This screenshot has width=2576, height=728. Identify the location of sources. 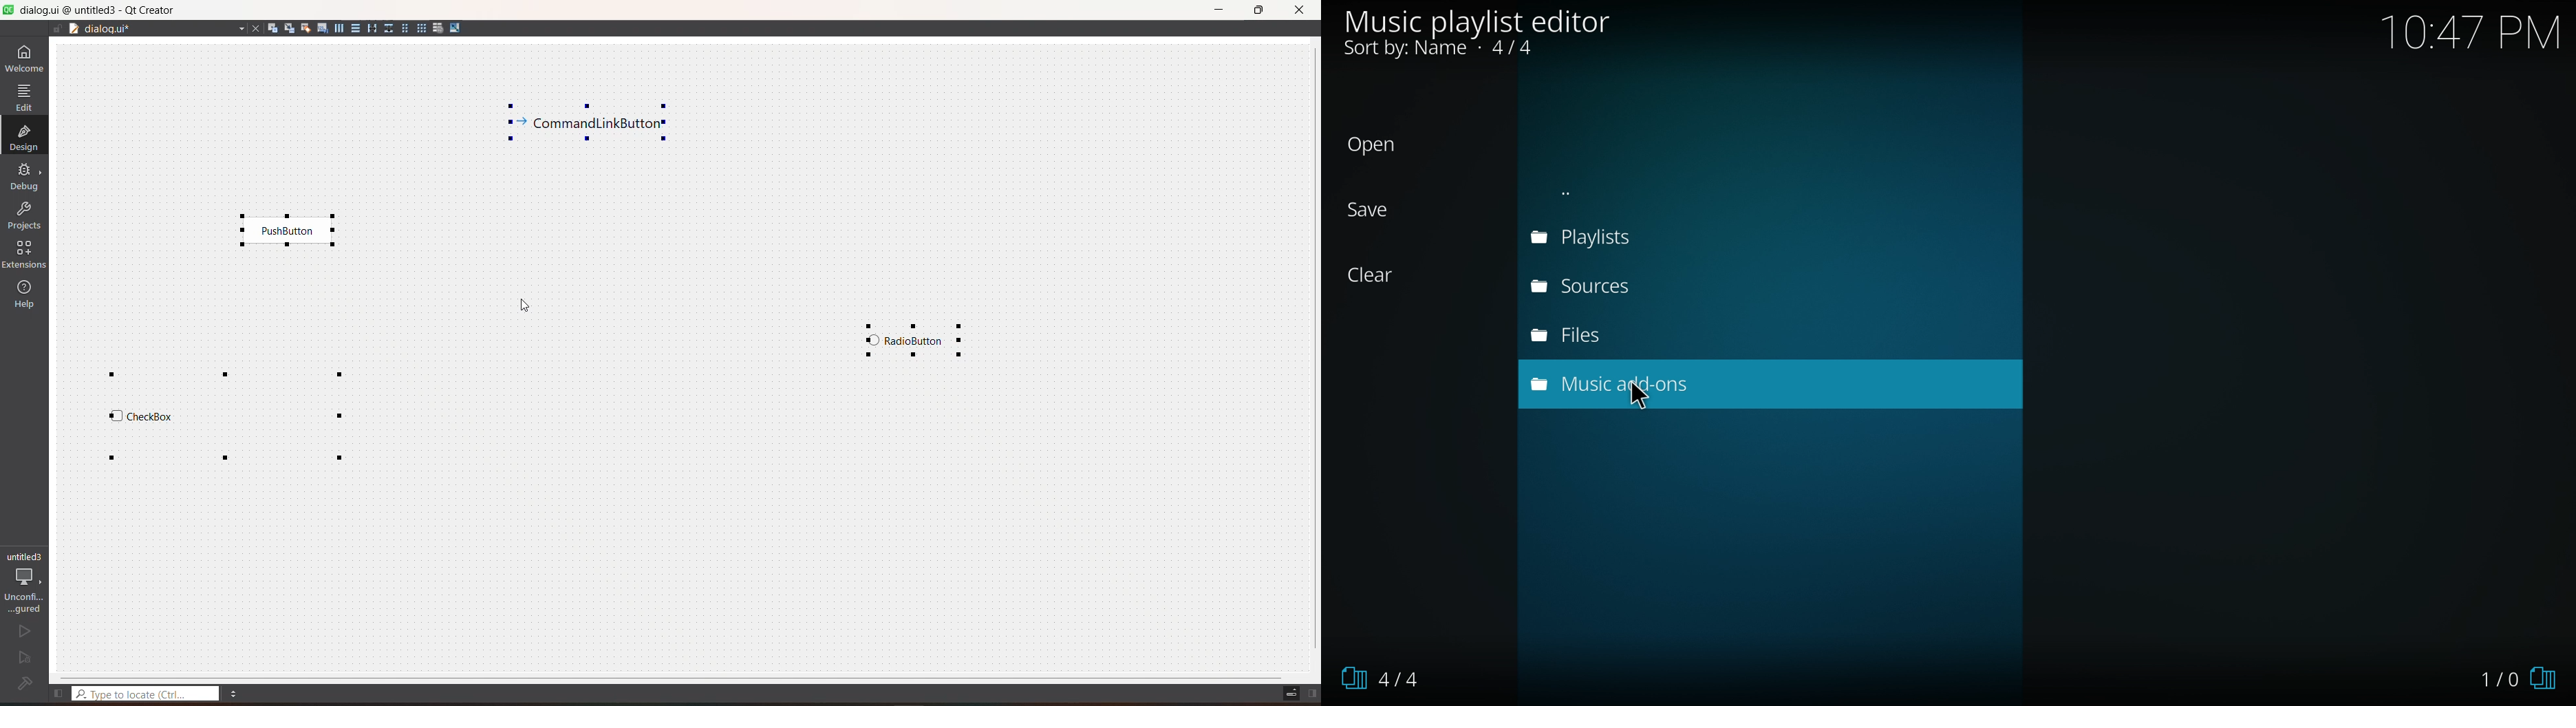
(1590, 288).